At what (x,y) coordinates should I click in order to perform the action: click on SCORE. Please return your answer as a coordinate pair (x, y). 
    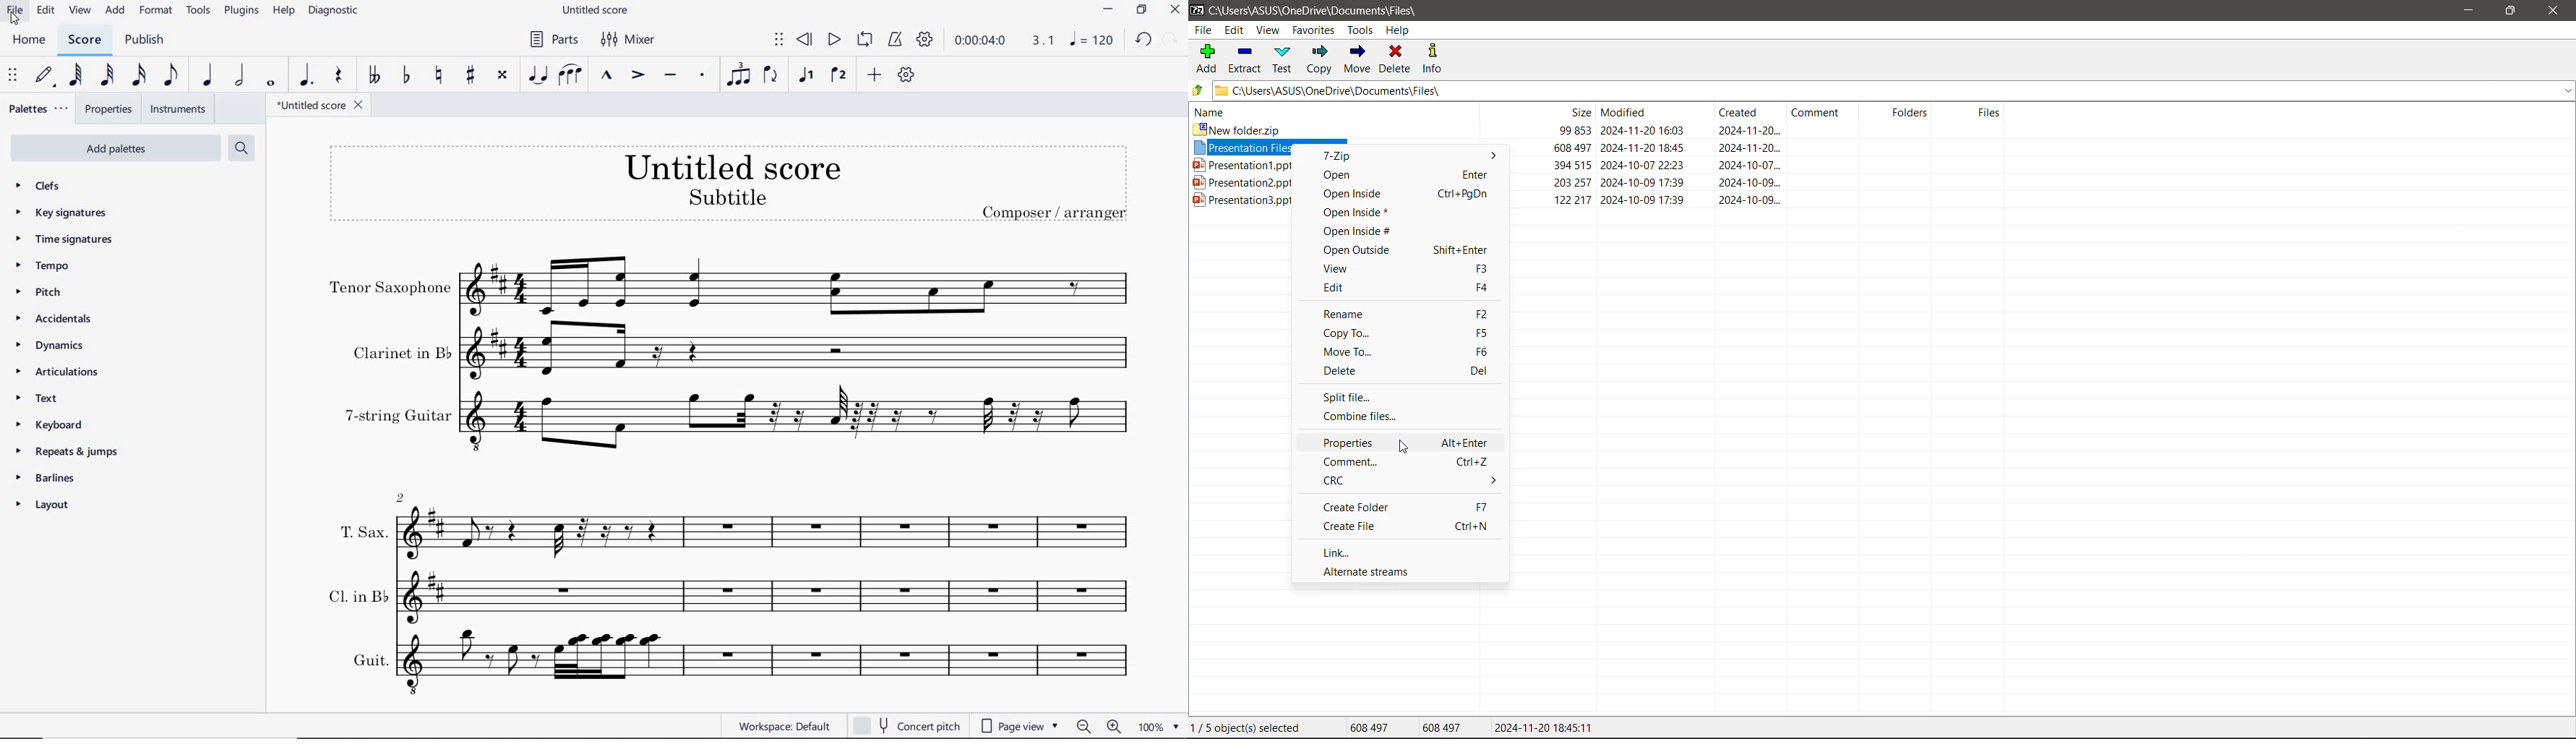
    Looking at the image, I should click on (87, 42).